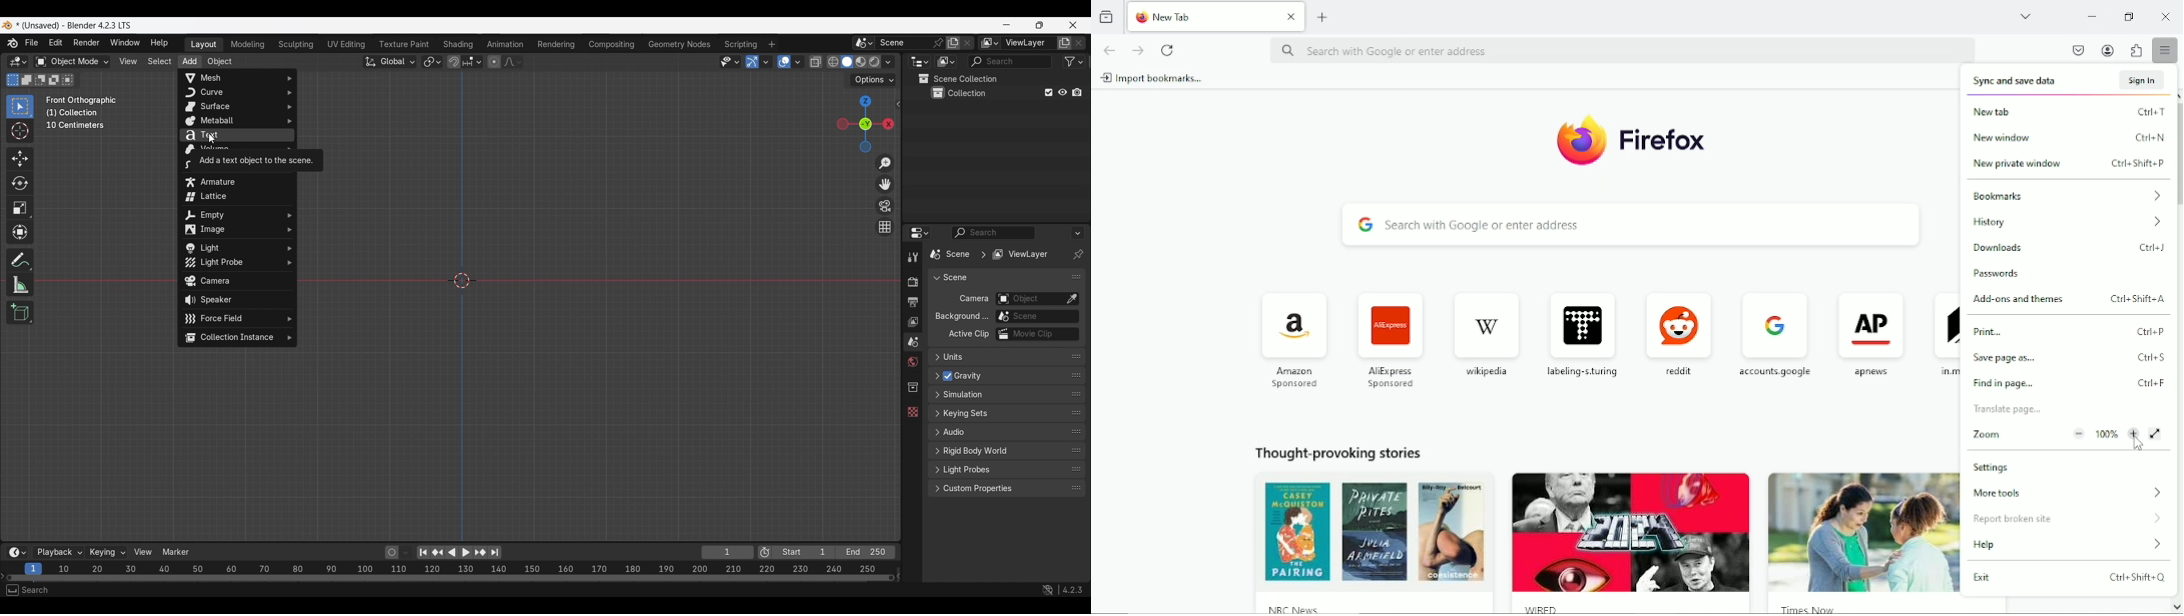  What do you see at coordinates (1298, 336) in the screenshot?
I see `amazon` at bounding box center [1298, 336].